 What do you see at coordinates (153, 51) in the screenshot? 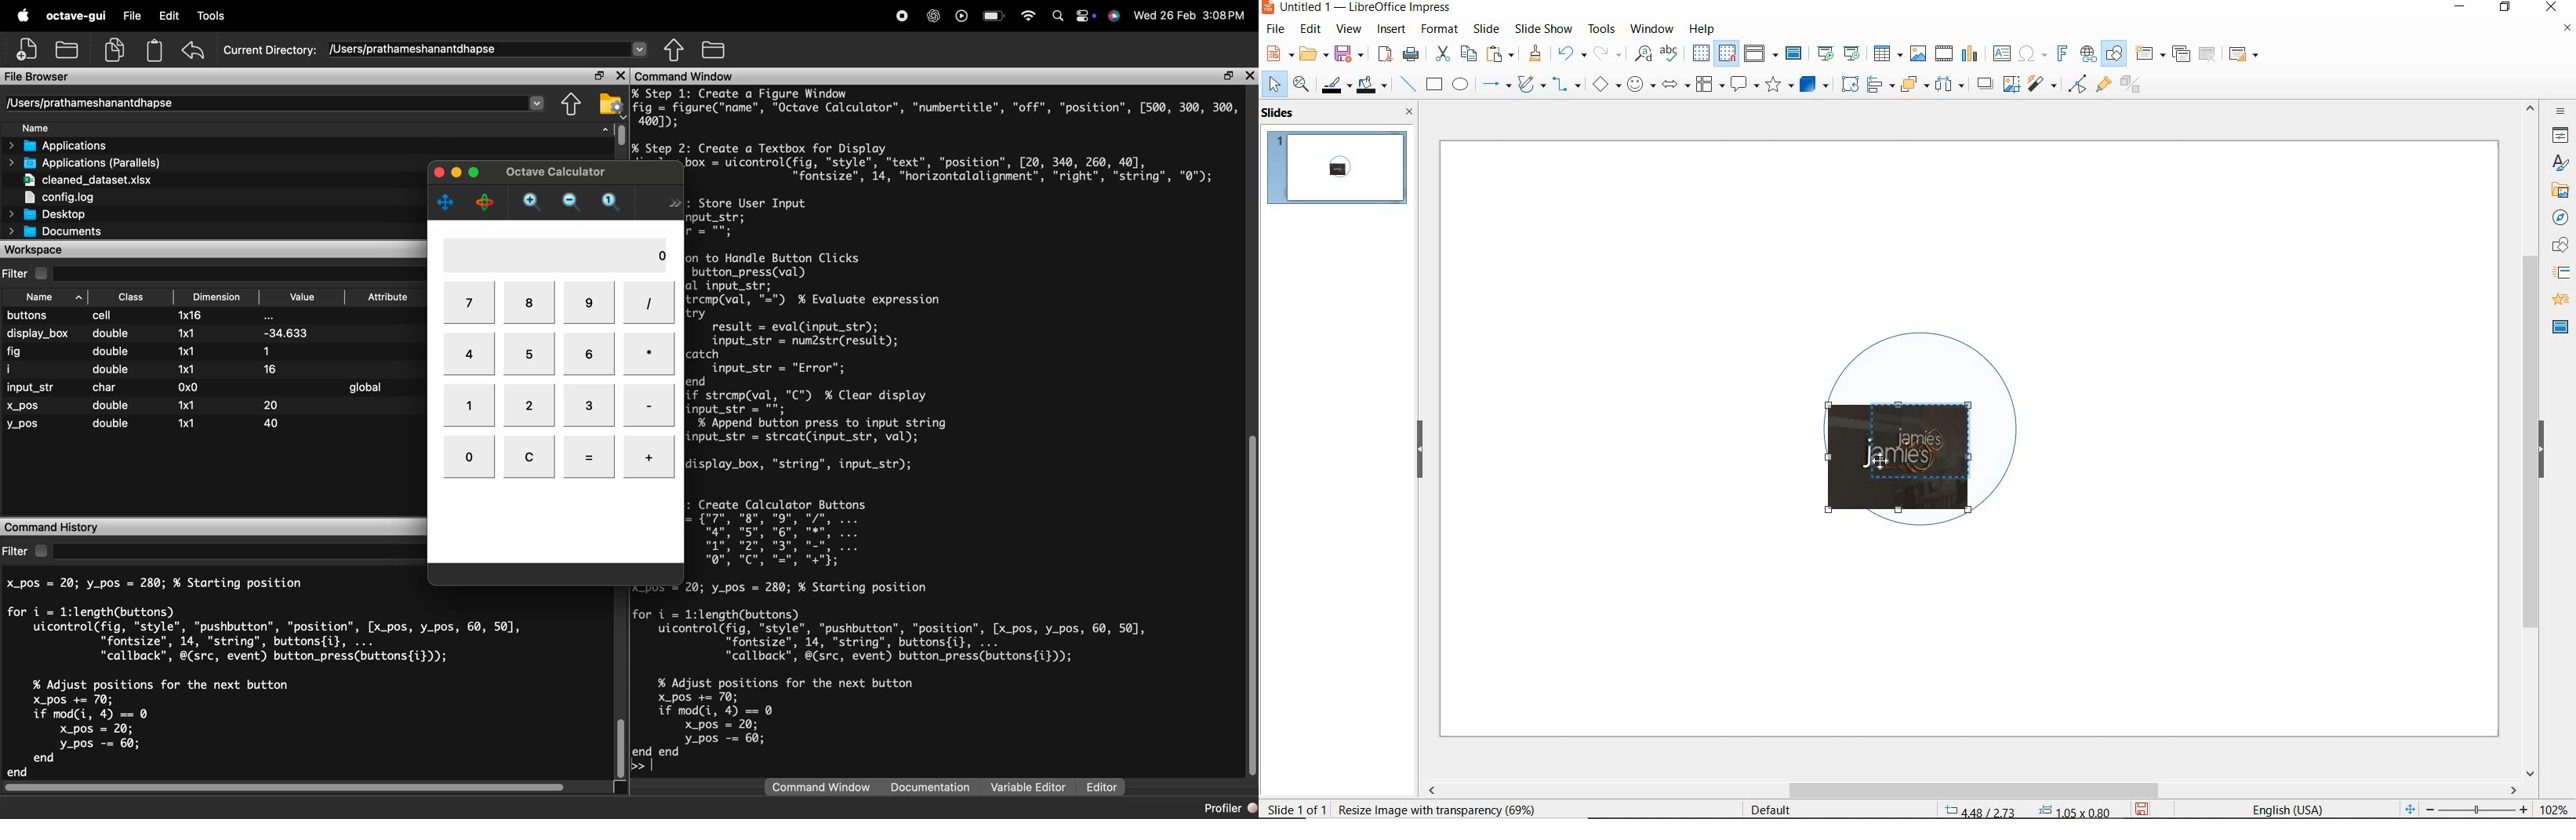
I see `paste` at bounding box center [153, 51].